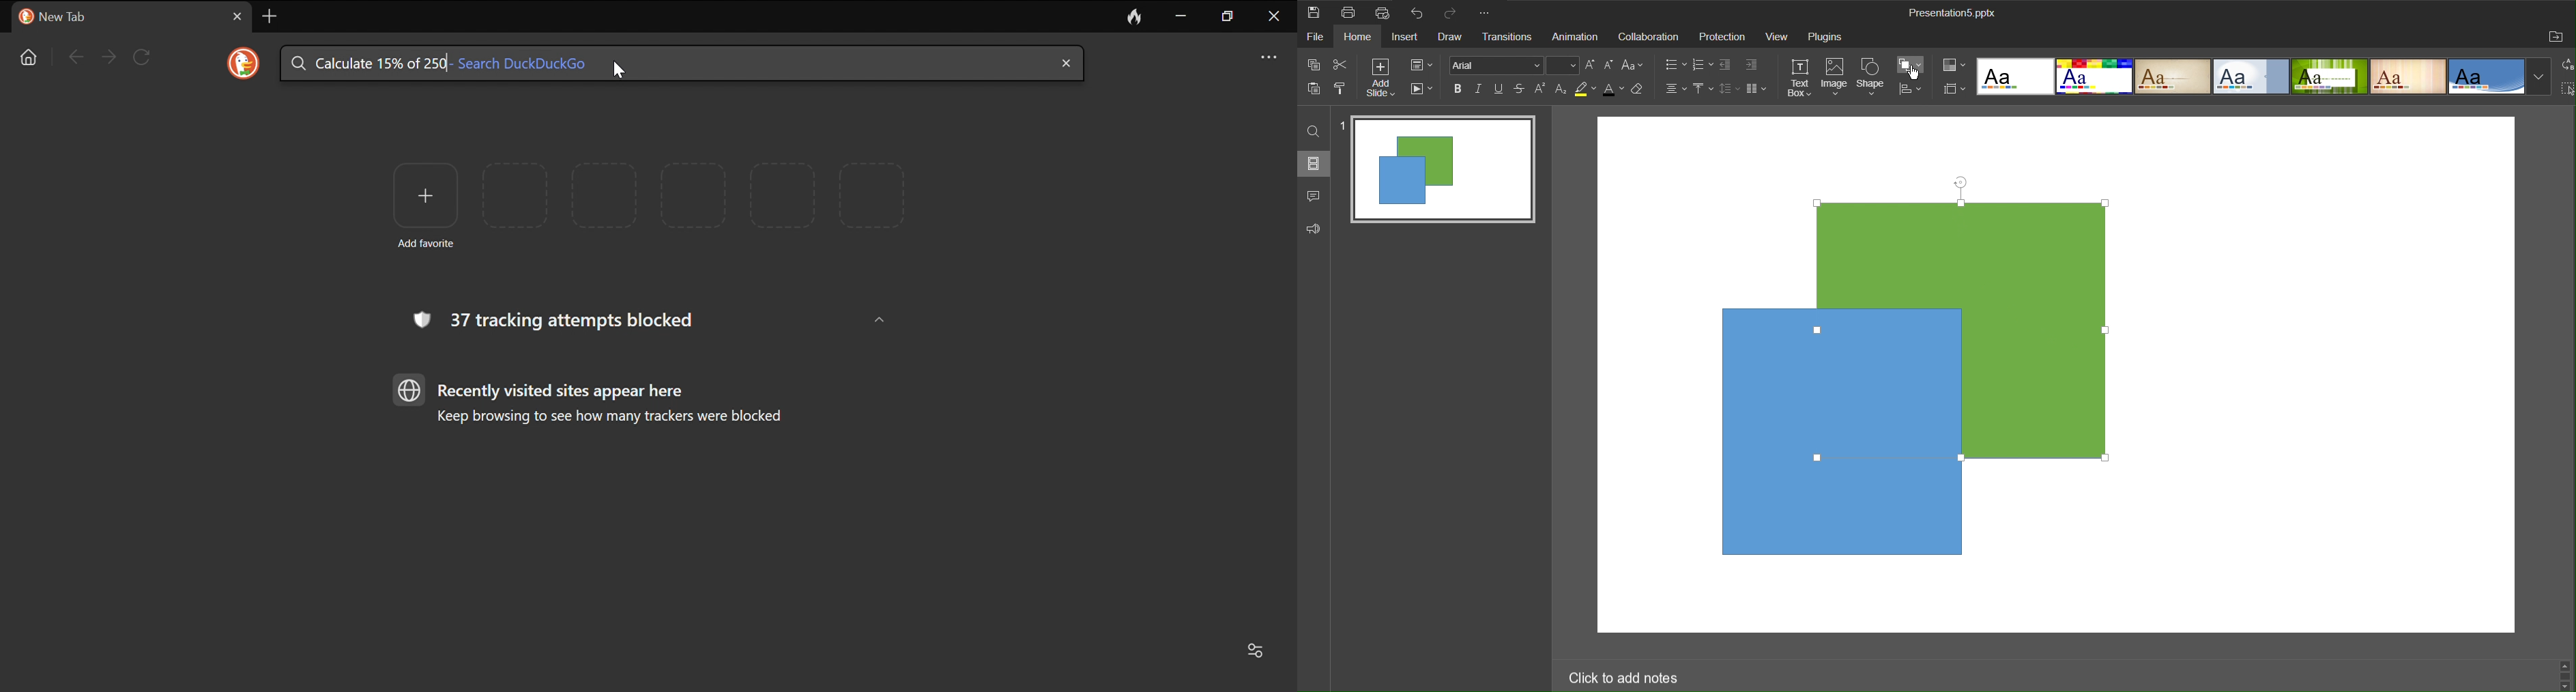 The width and height of the screenshot is (2576, 700). Describe the element at coordinates (238, 16) in the screenshot. I see `Close current tab` at that location.